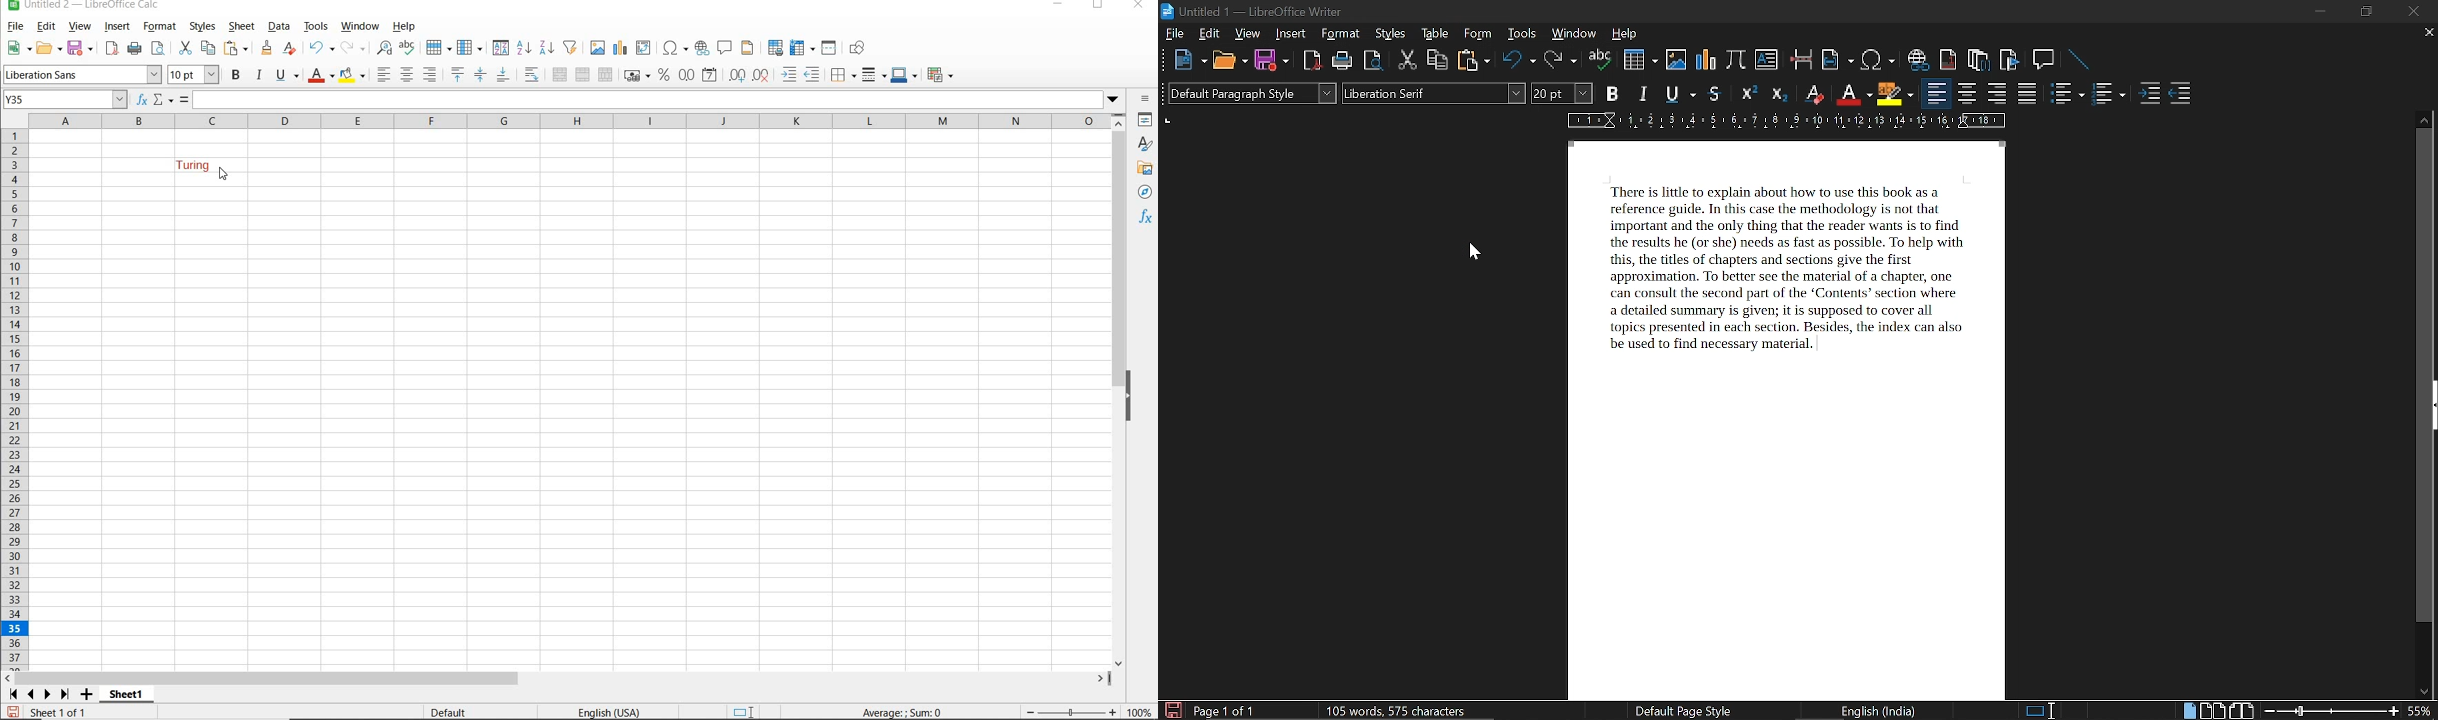  What do you see at coordinates (2415, 11) in the screenshot?
I see `close` at bounding box center [2415, 11].